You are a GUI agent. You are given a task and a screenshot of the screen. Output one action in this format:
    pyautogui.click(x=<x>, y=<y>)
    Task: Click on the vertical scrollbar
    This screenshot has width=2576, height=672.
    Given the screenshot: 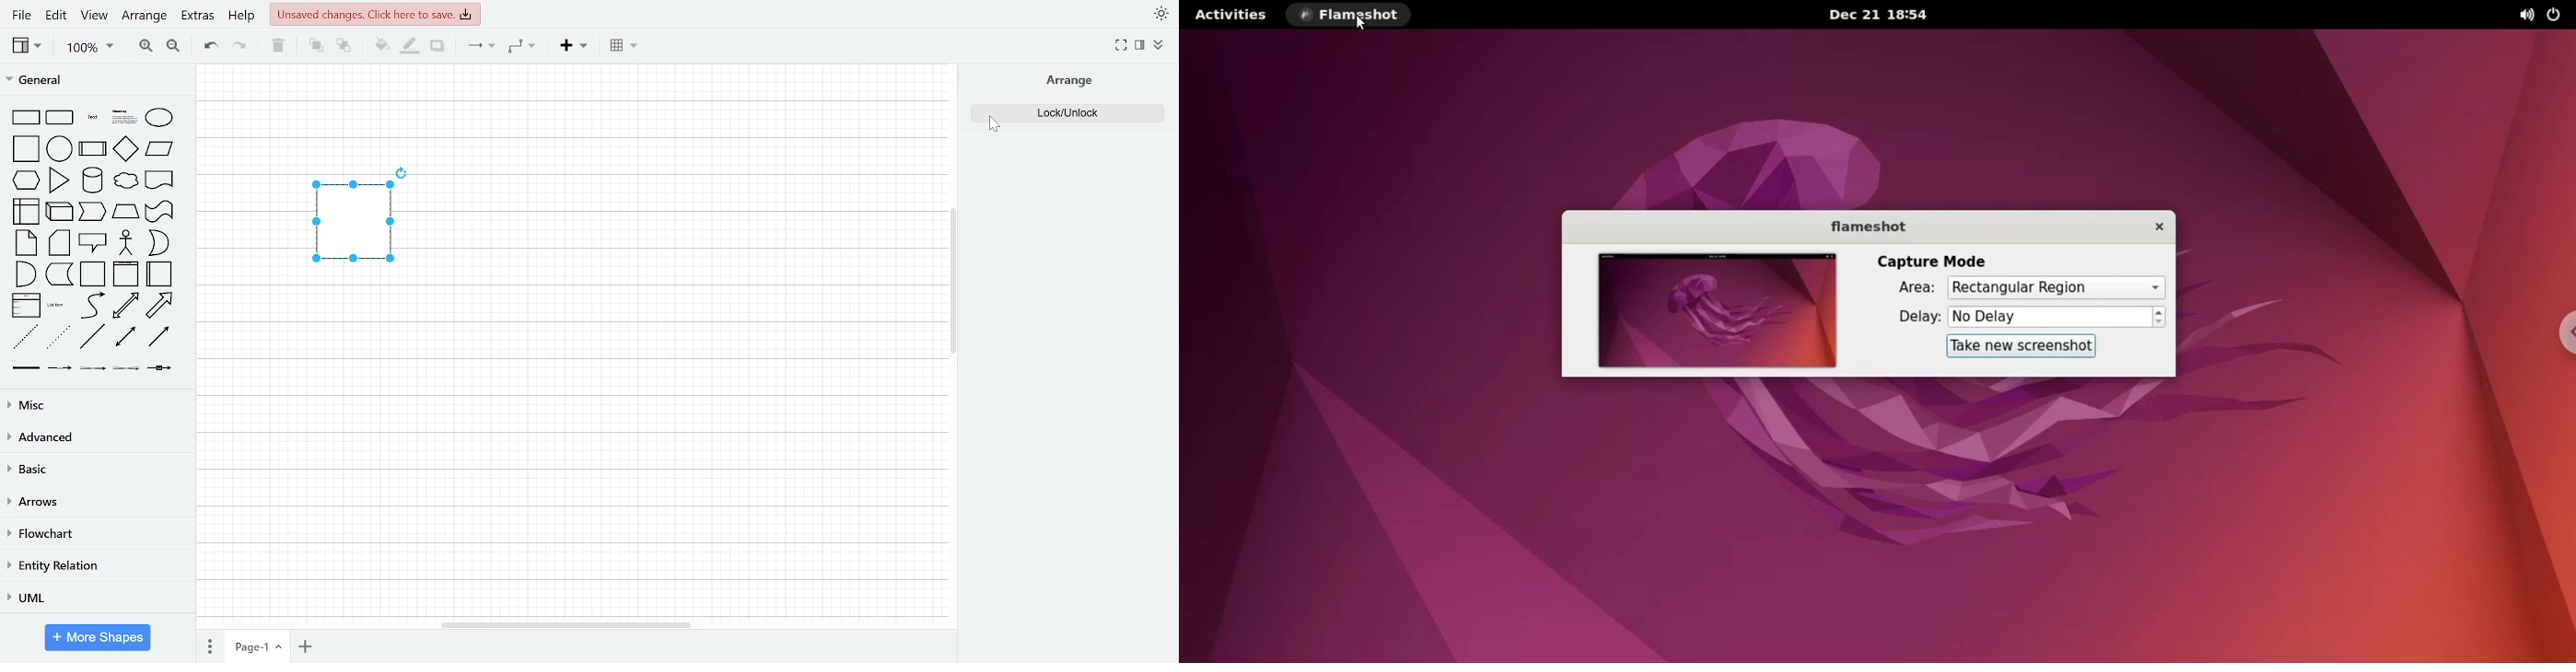 What is the action you would take?
    pyautogui.click(x=953, y=283)
    